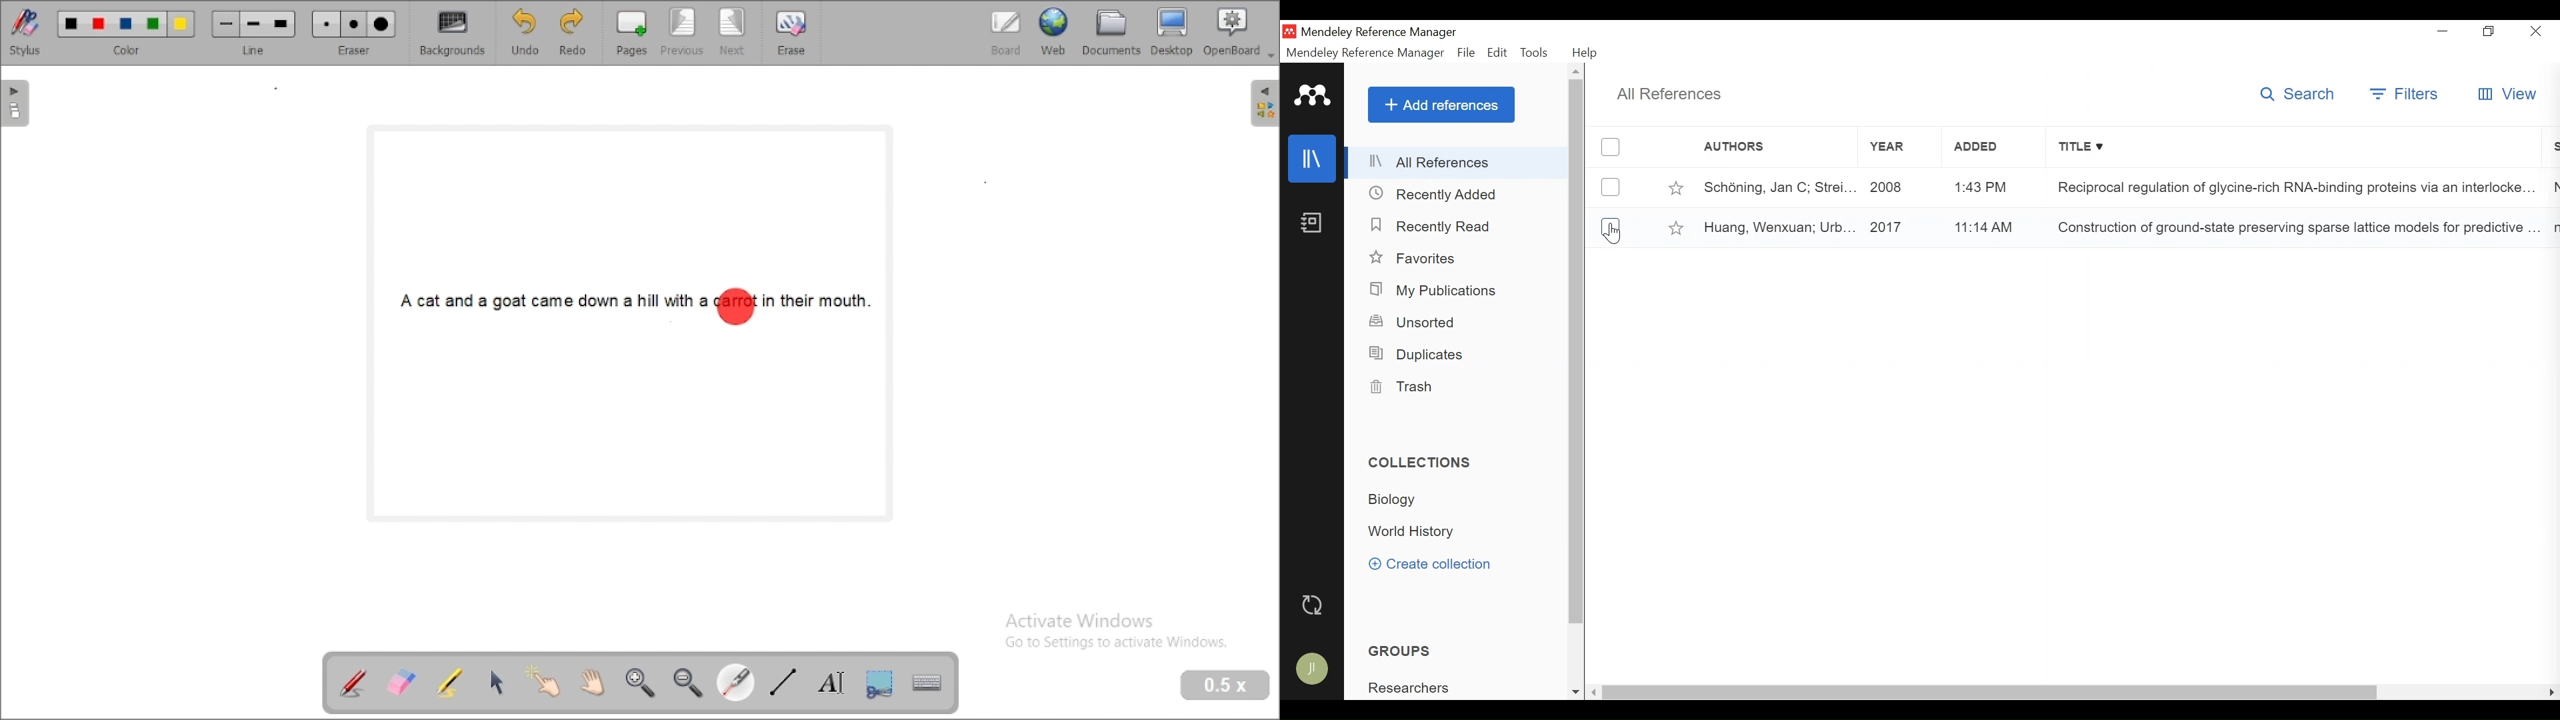  I want to click on Toggle Favorites, so click(1674, 188).